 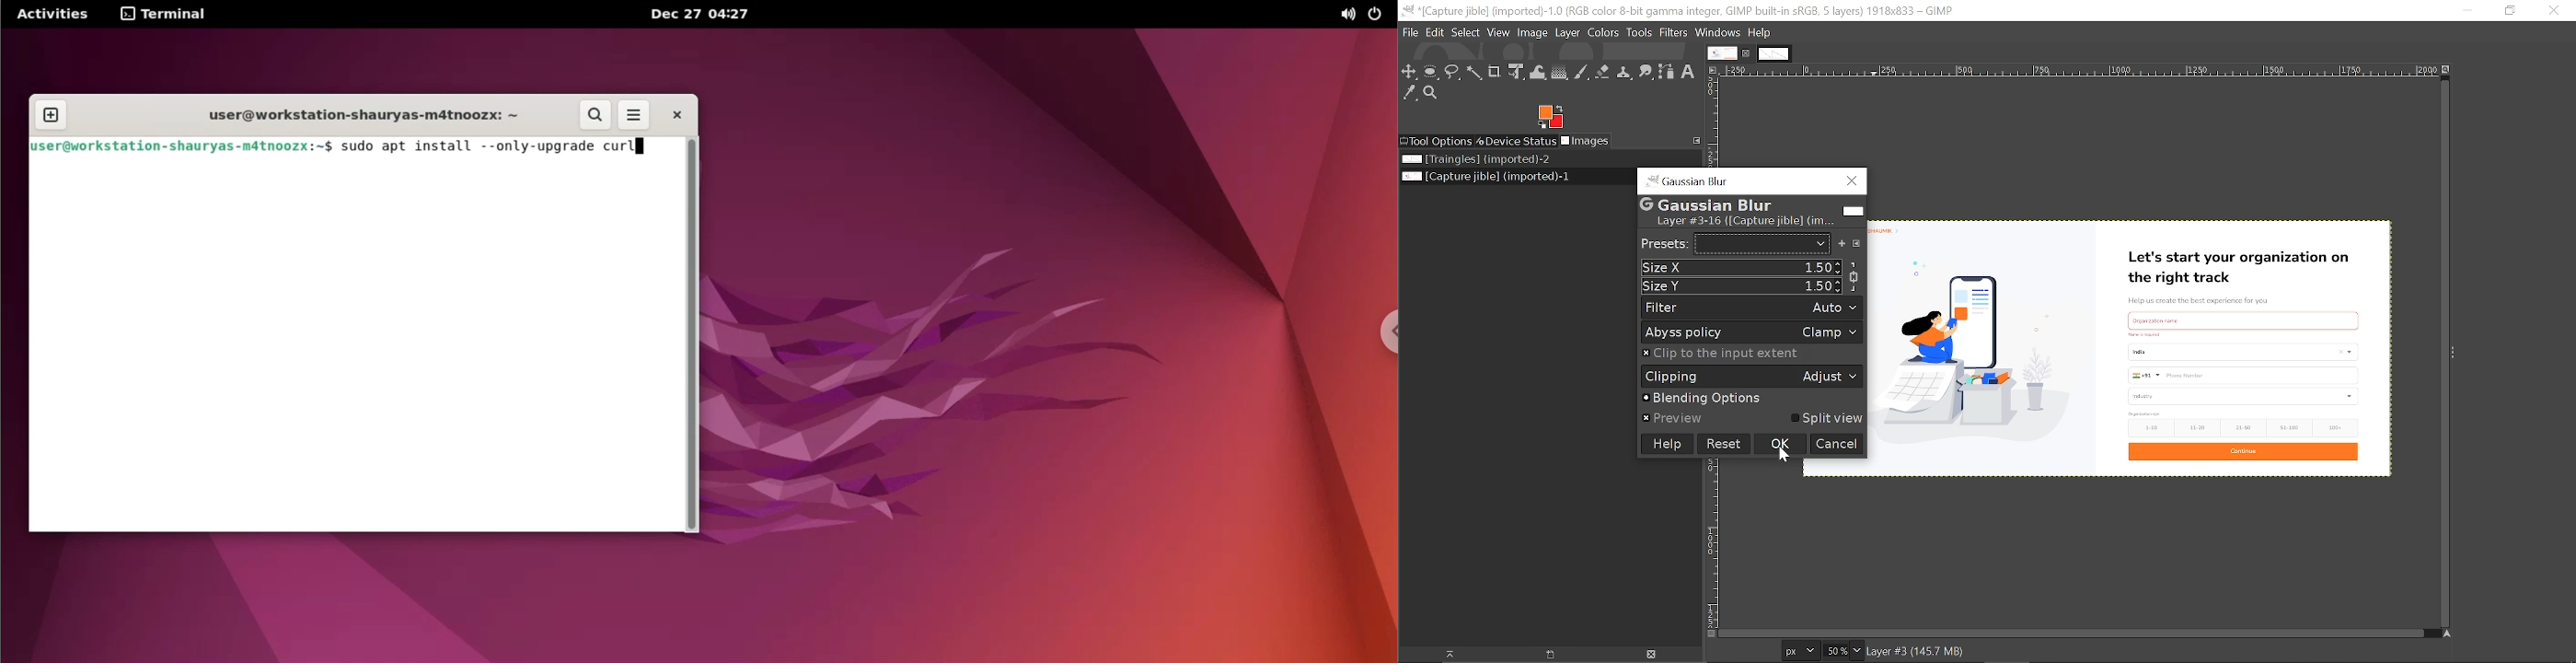 What do you see at coordinates (1605, 34) in the screenshot?
I see `Colors` at bounding box center [1605, 34].